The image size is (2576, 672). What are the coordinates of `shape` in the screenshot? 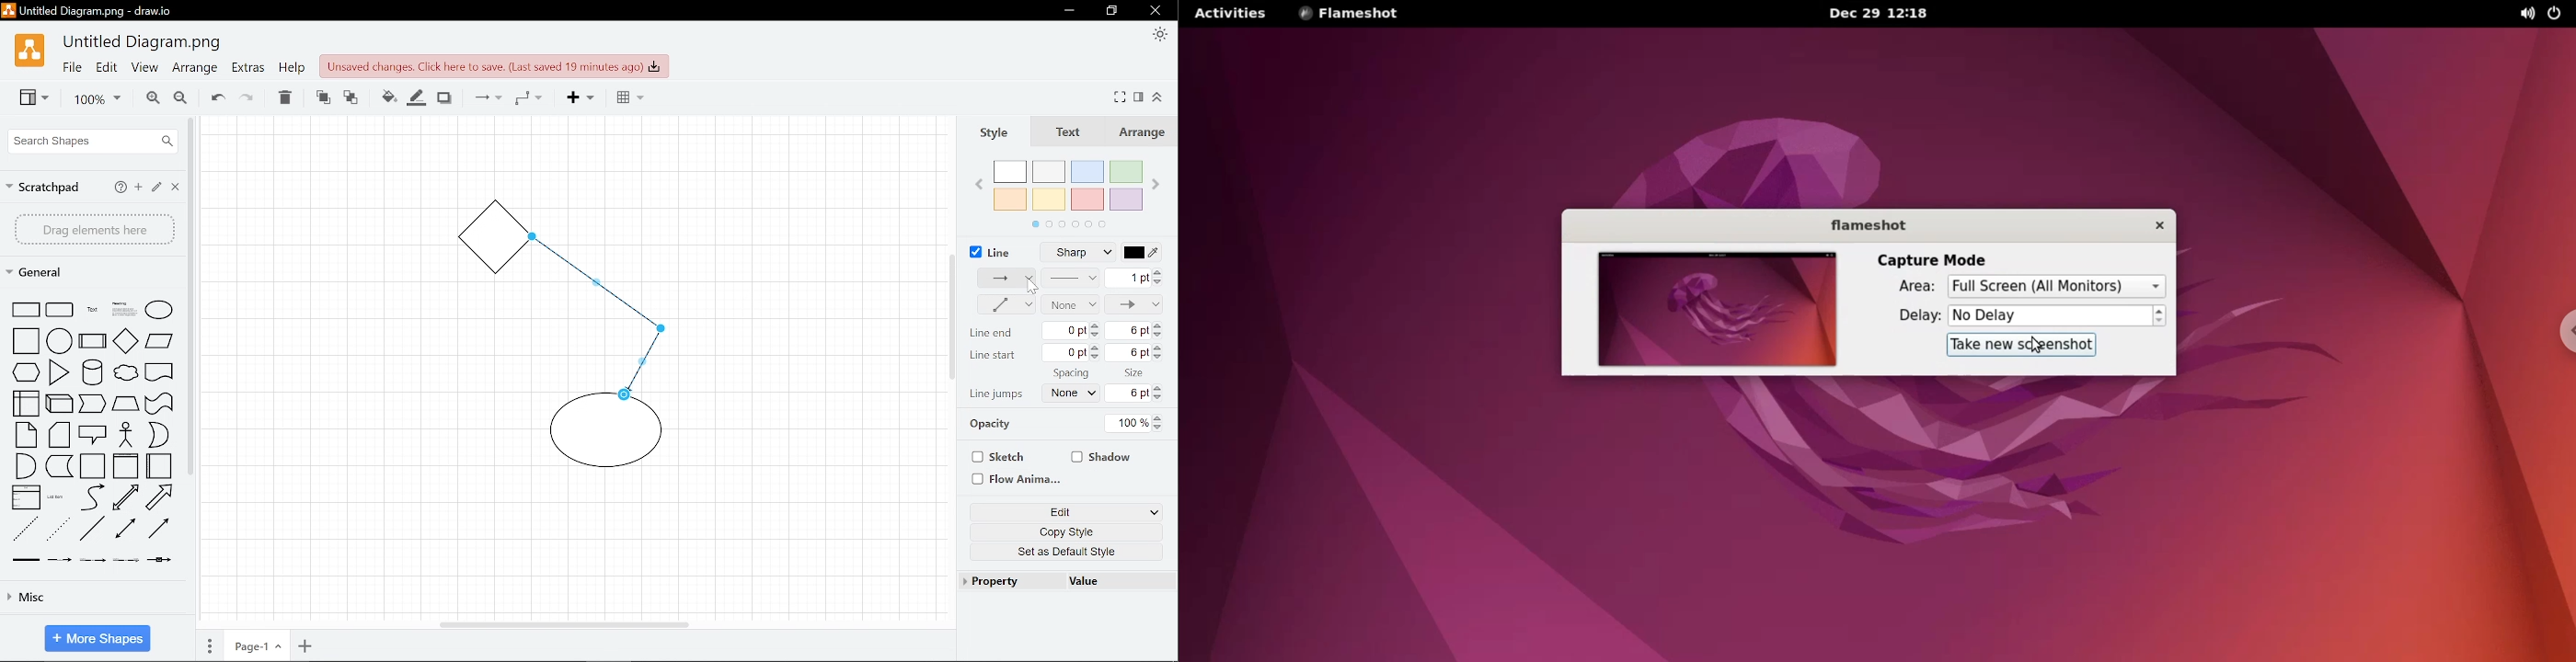 It's located at (159, 404).